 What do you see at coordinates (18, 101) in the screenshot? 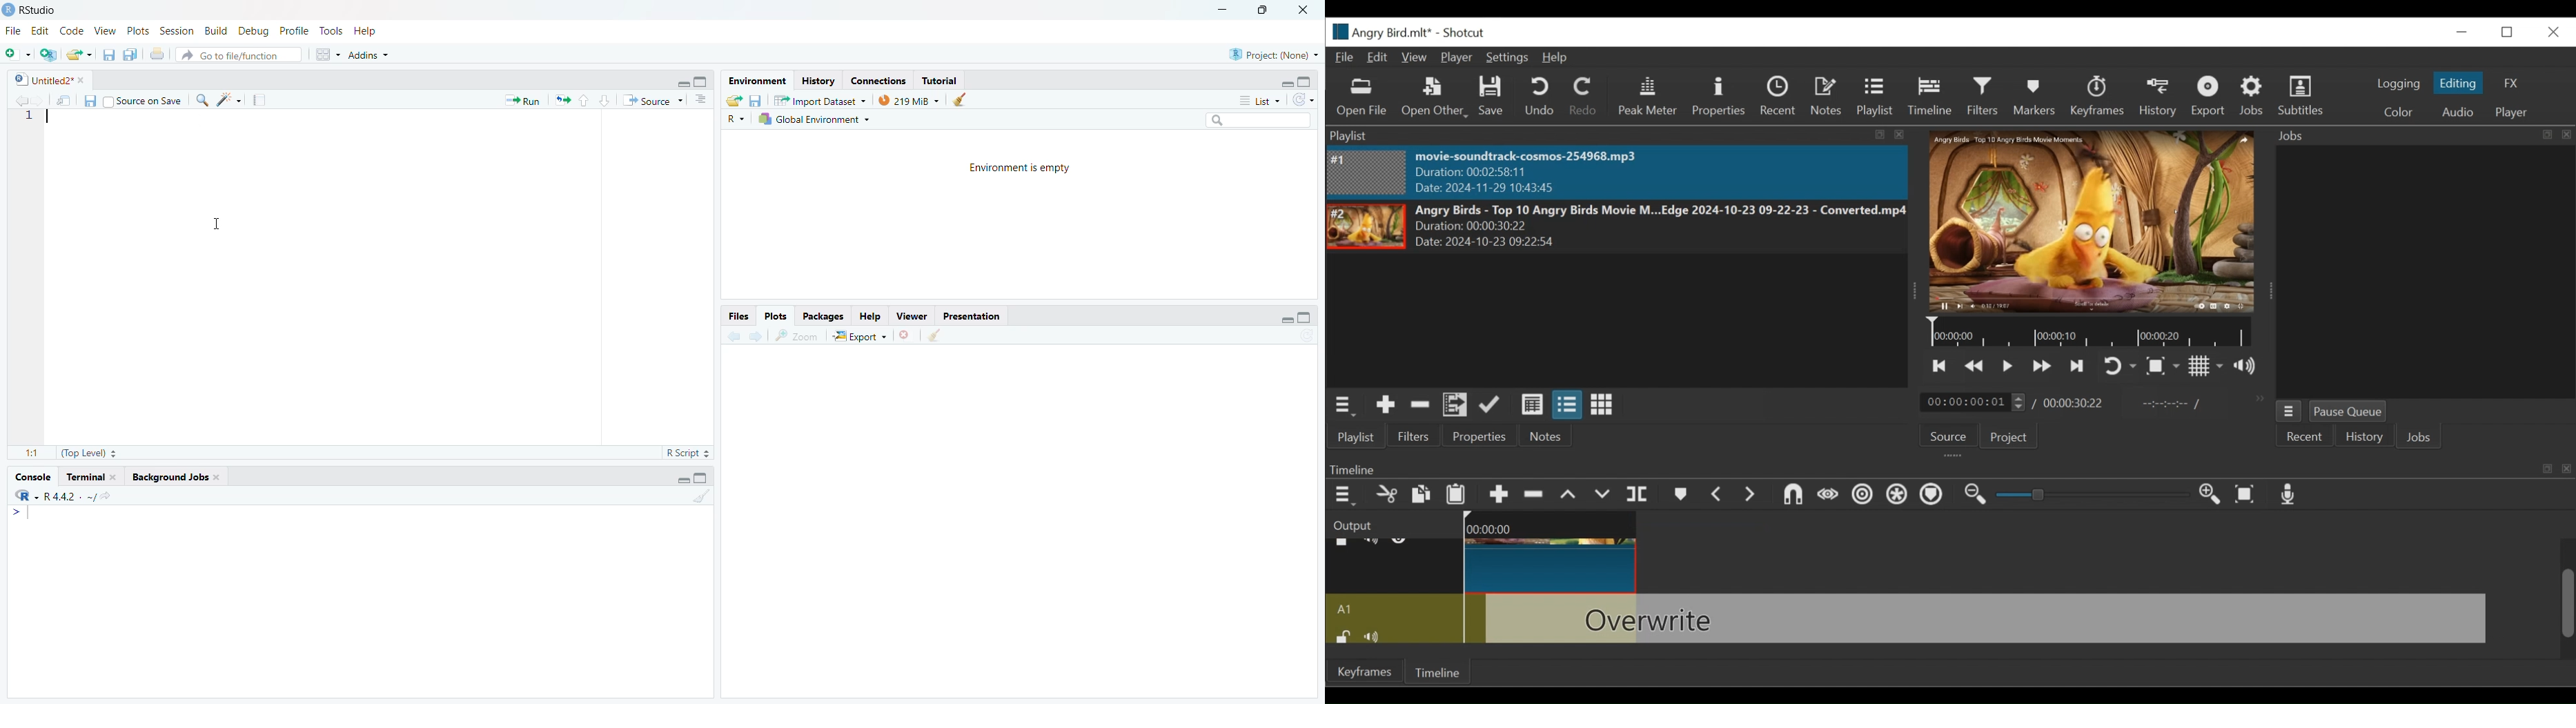
I see `Go to previous source location` at bounding box center [18, 101].